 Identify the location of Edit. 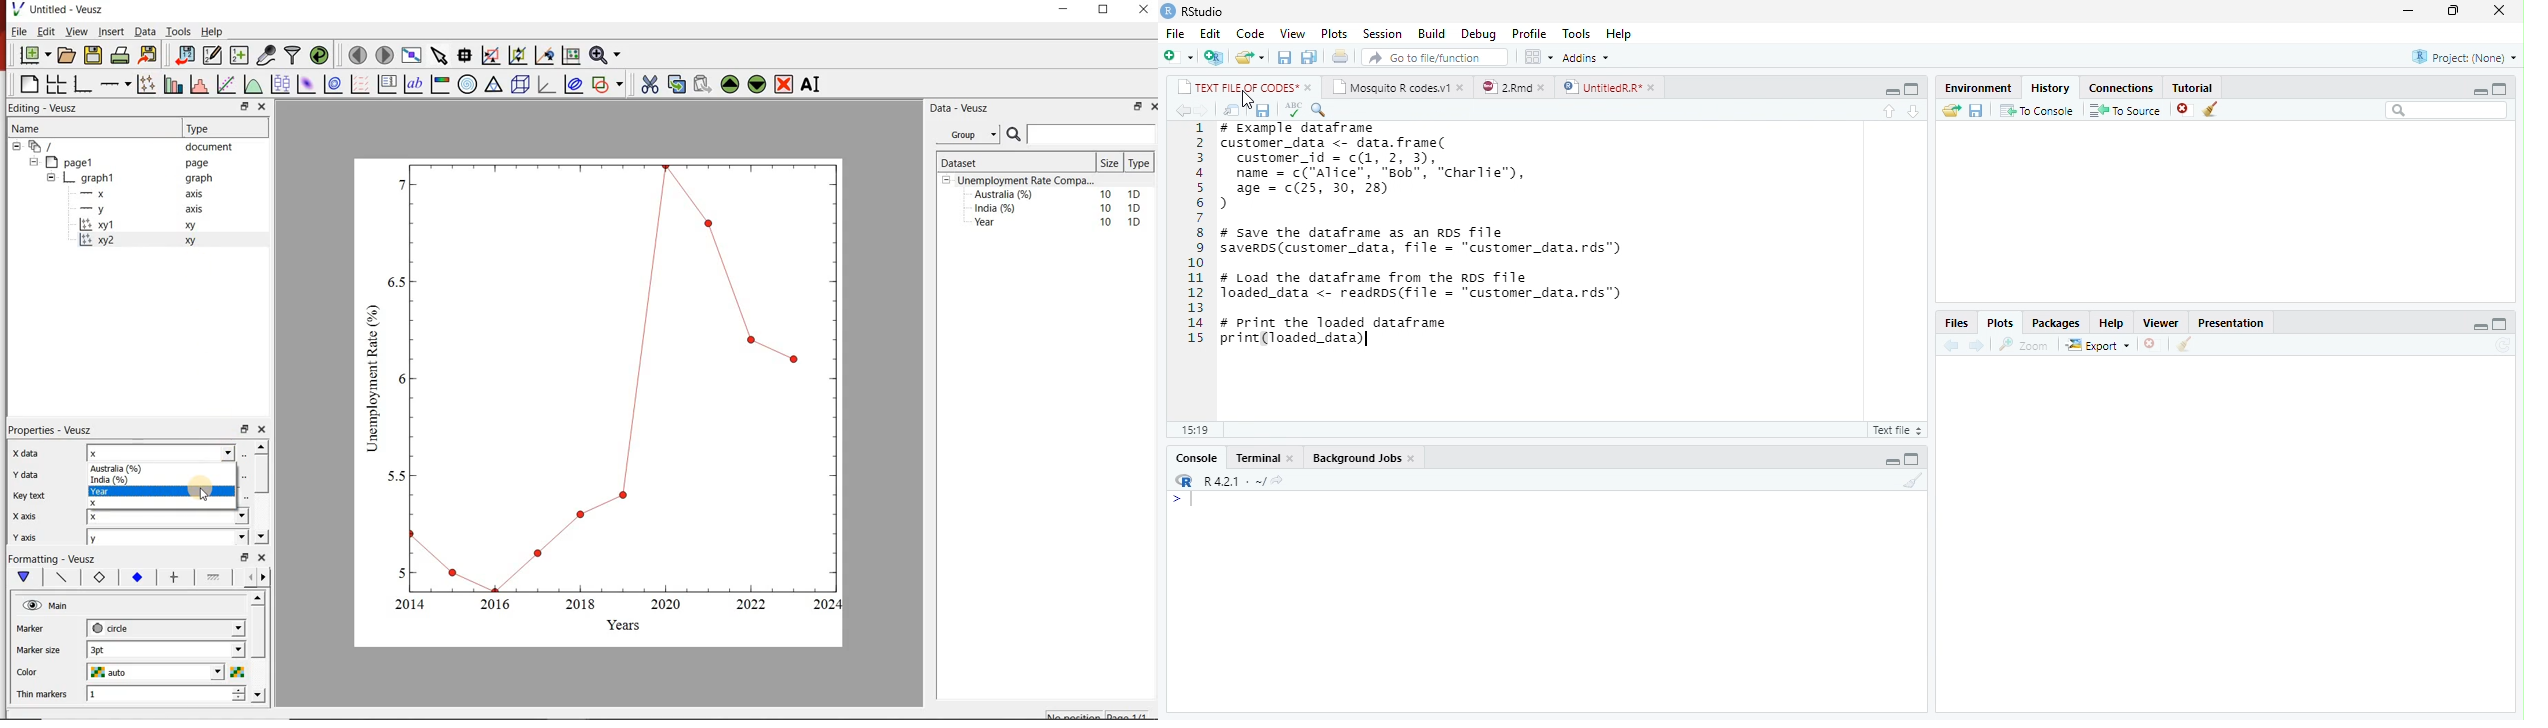
(1210, 34).